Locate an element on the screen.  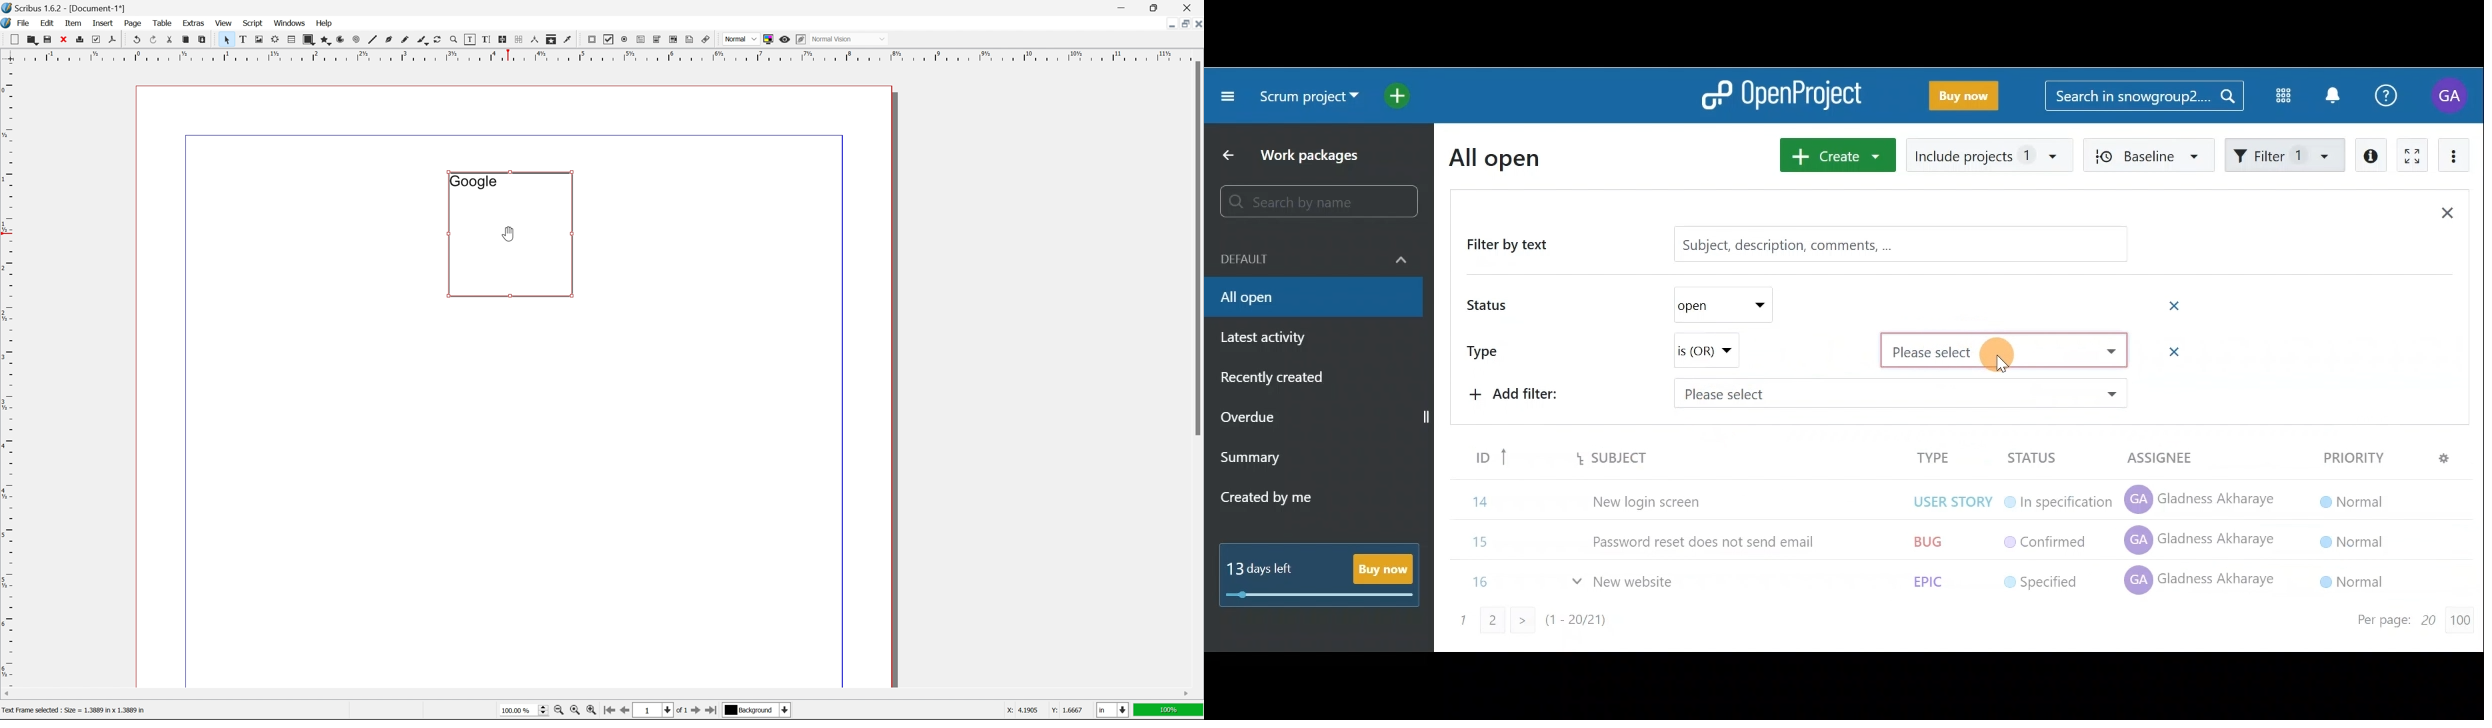
bezier curve is located at coordinates (389, 40).